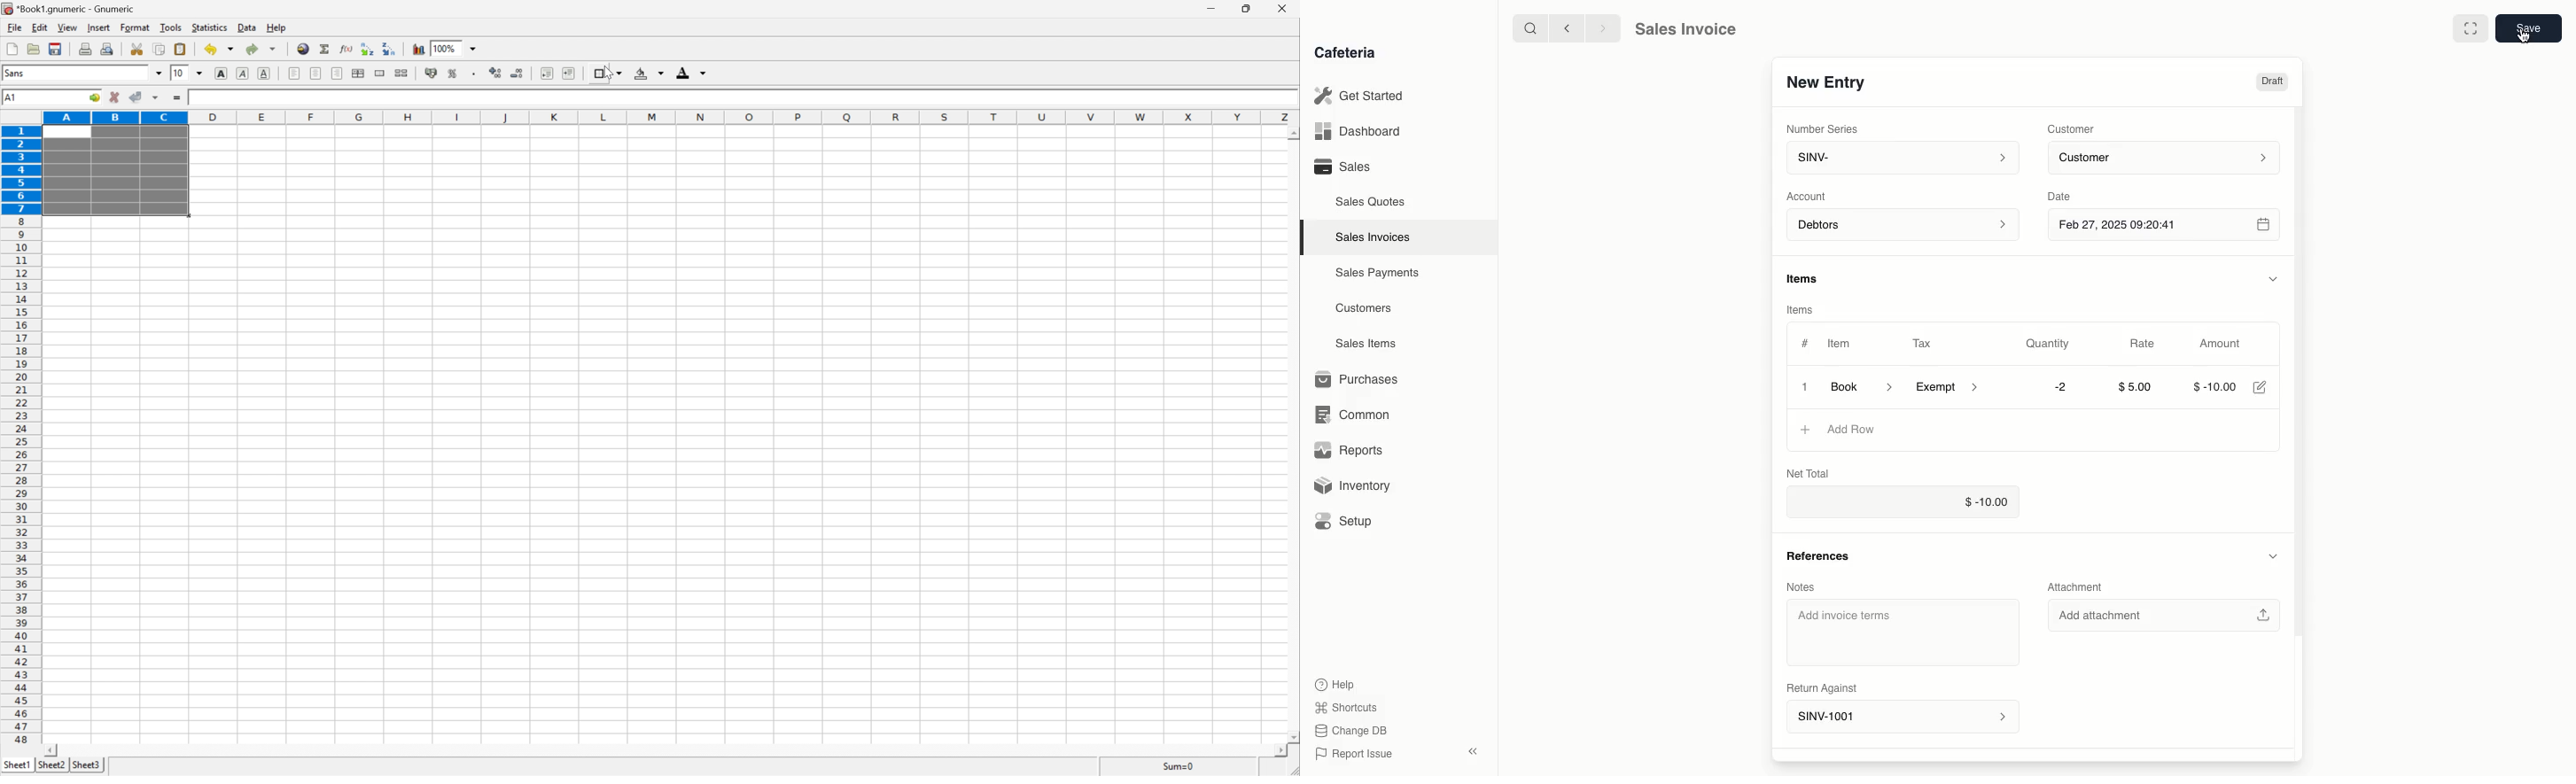 The image size is (2576, 784). Describe the element at coordinates (1951, 388) in the screenshot. I see `Exempt >` at that location.